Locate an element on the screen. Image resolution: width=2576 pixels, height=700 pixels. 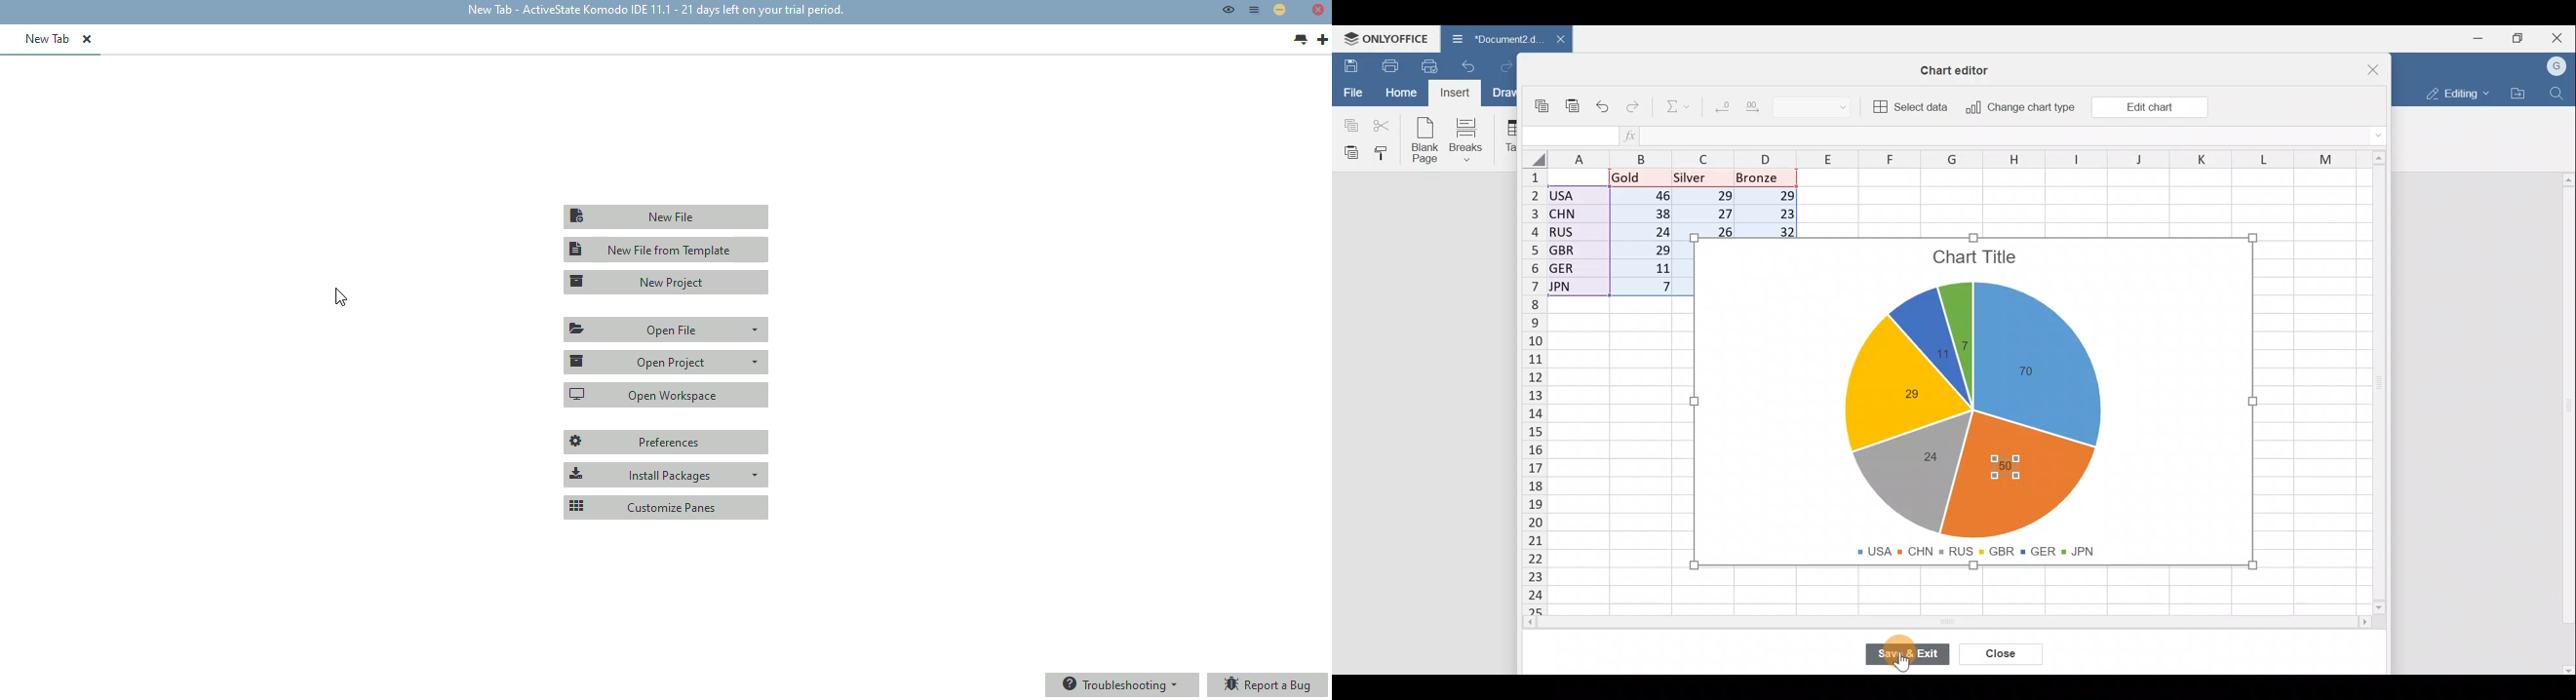
Paste is located at coordinates (1574, 110).